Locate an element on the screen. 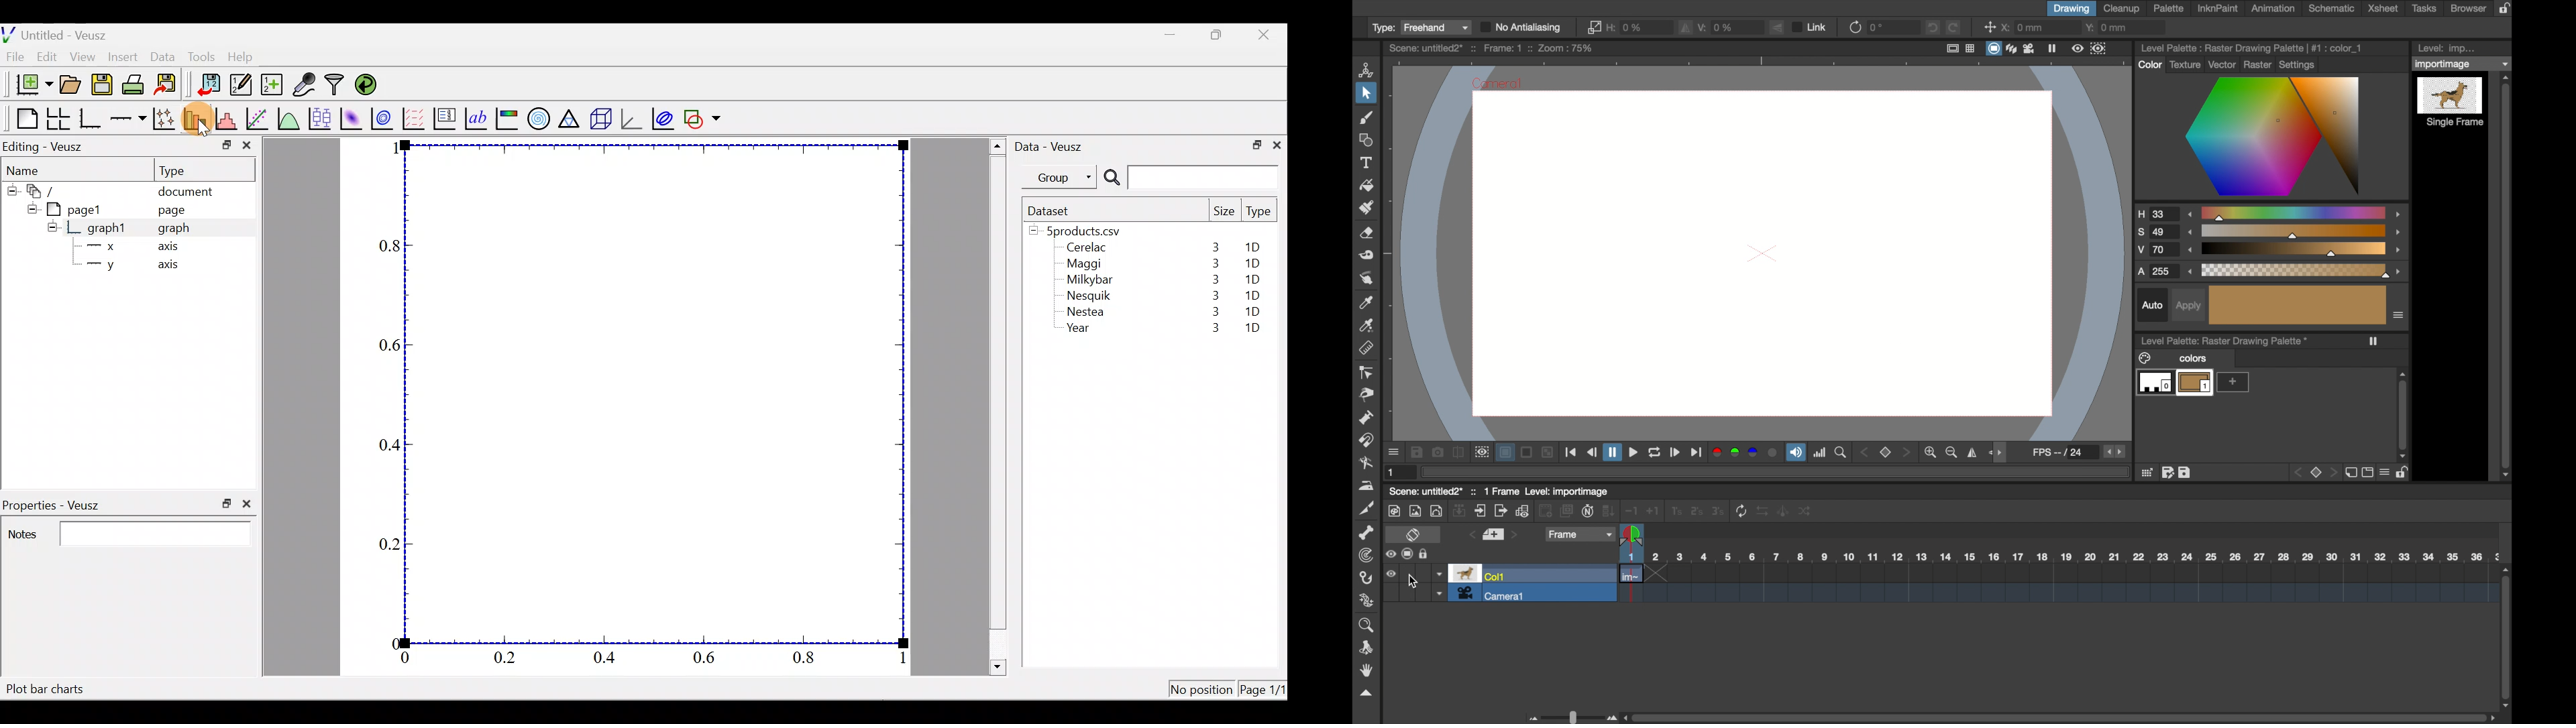 Image resolution: width=2576 pixels, height=728 pixels. eraser tool is located at coordinates (1366, 234).